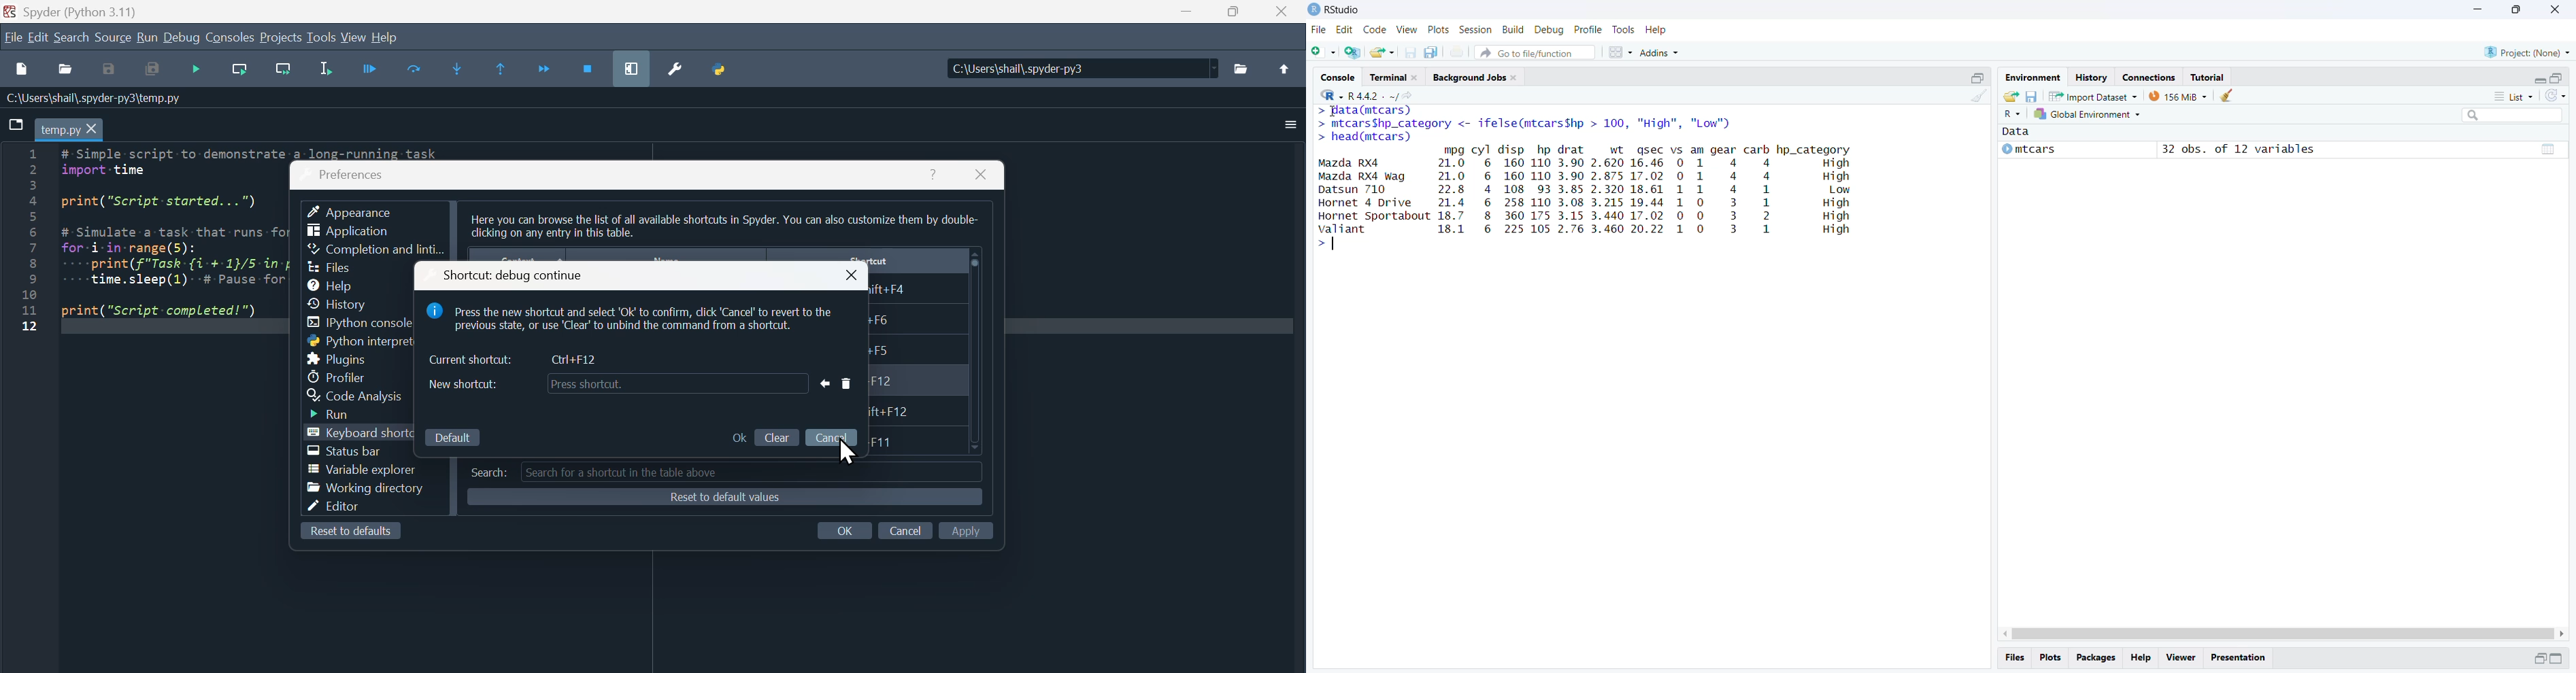 The width and height of the screenshot is (2576, 700). Describe the element at coordinates (1438, 30) in the screenshot. I see `Plots` at that location.